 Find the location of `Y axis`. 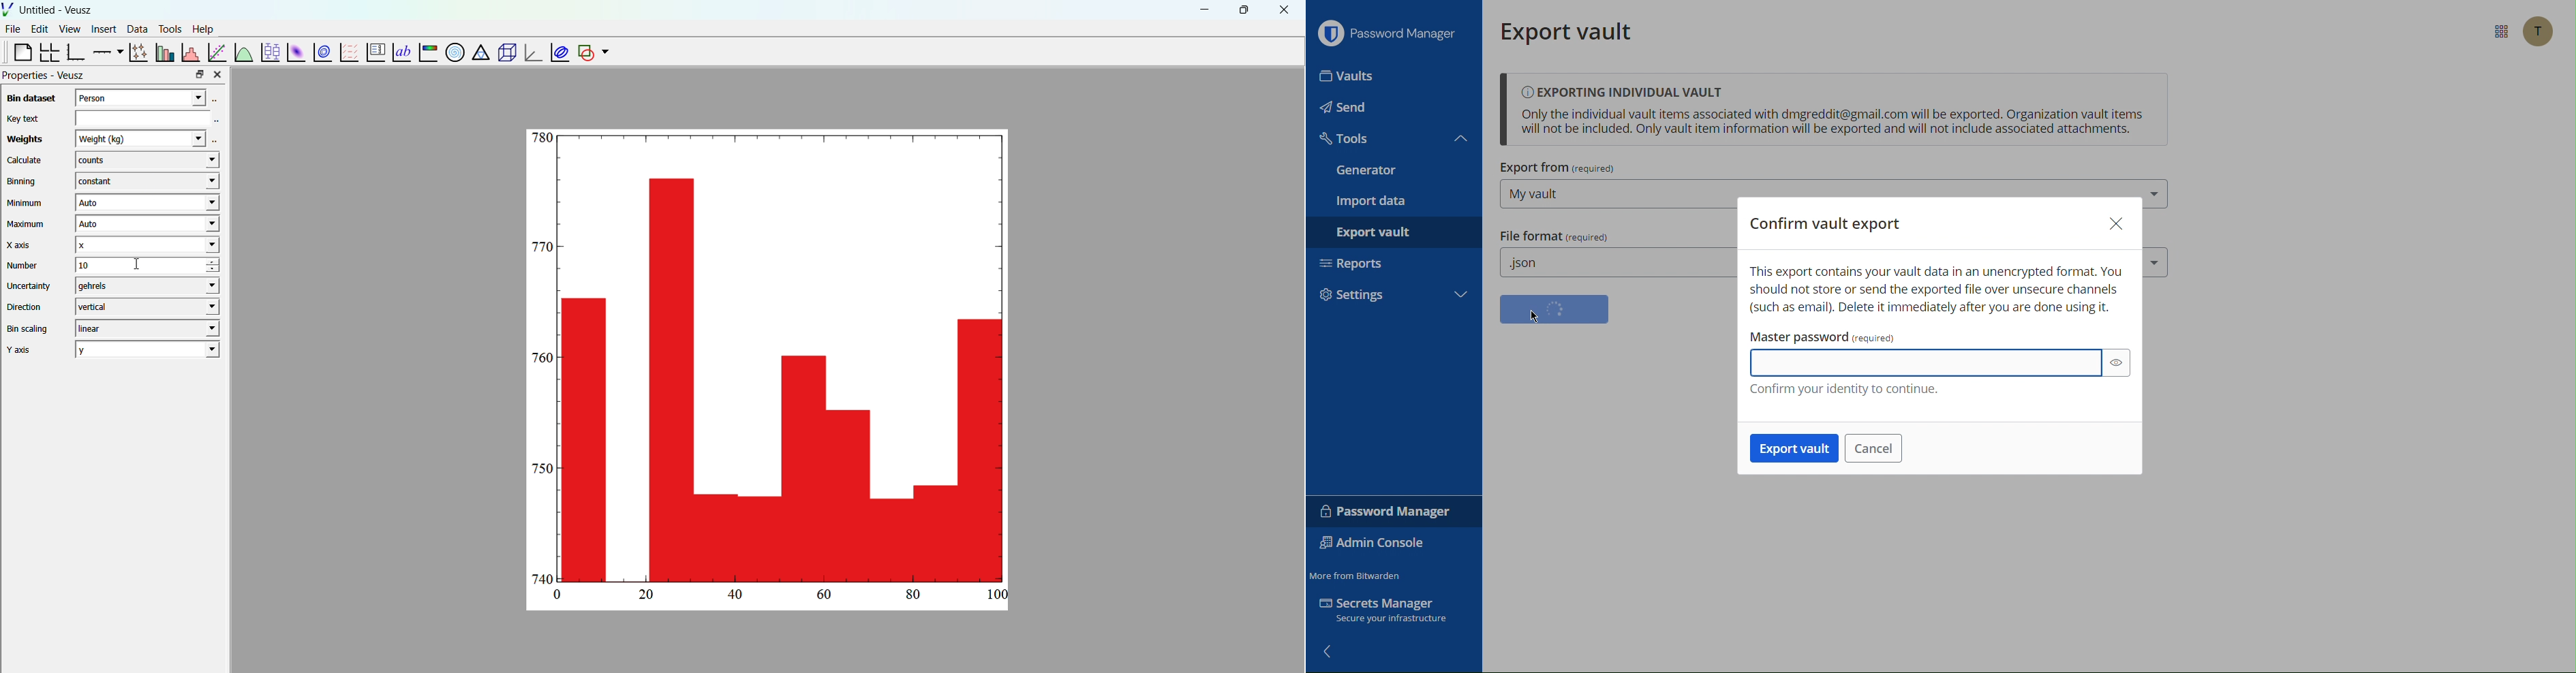

Y axis is located at coordinates (24, 350).